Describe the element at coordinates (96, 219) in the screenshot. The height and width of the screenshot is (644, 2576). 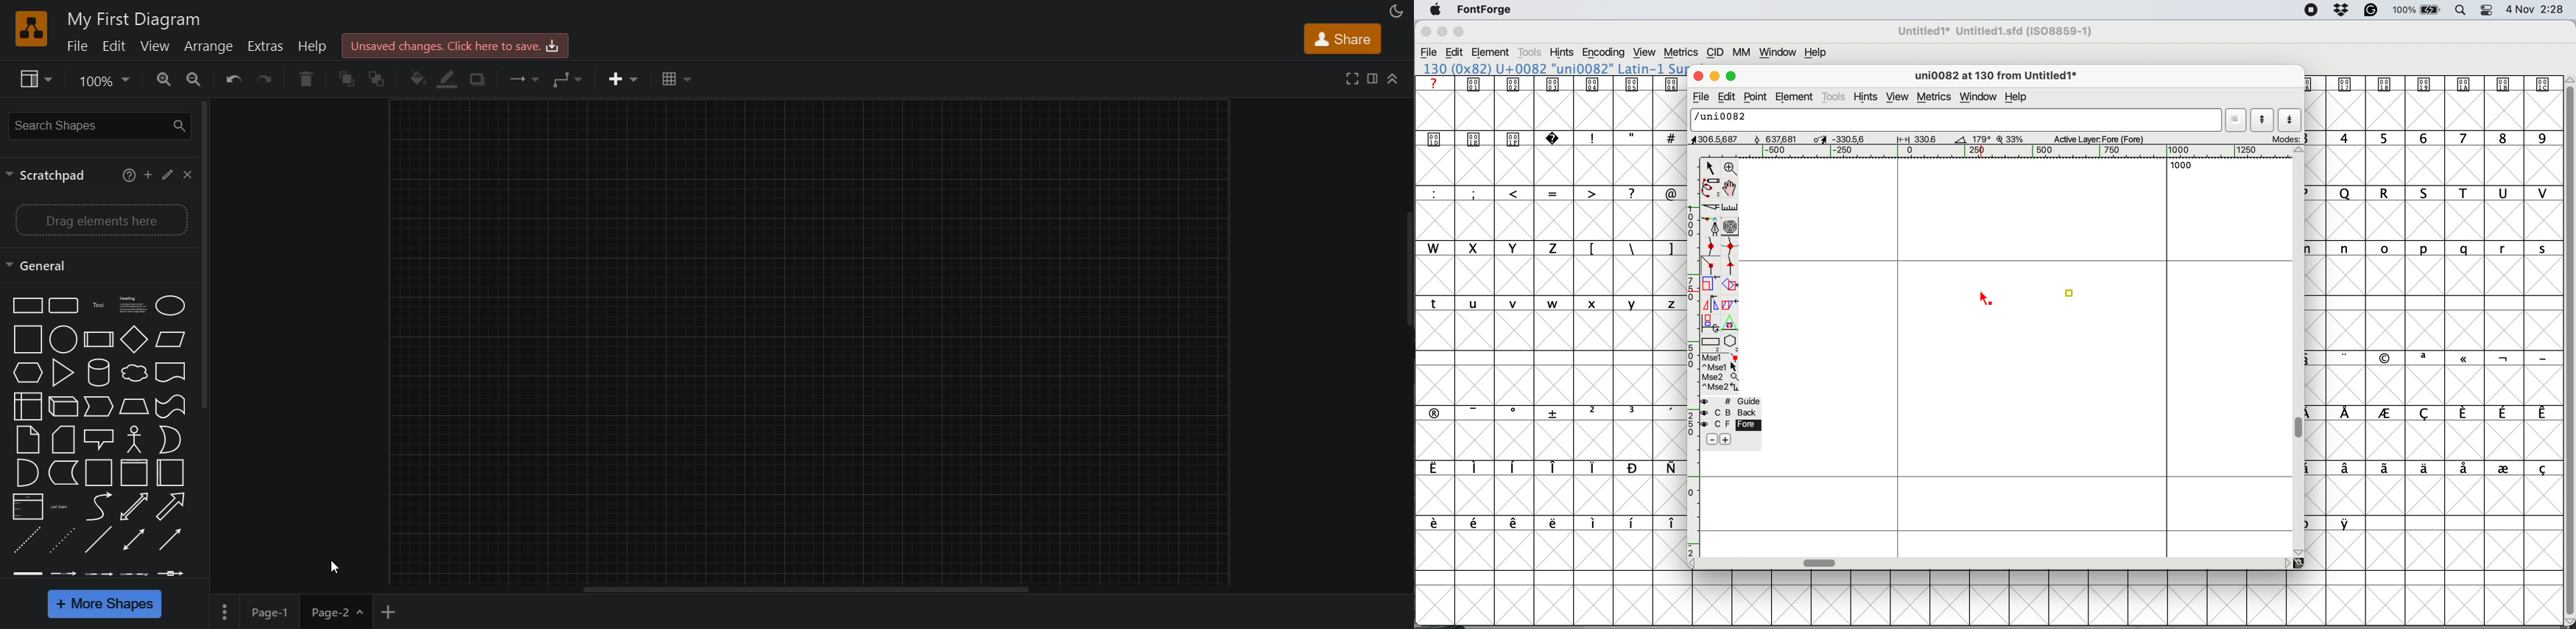
I see `drag elements here` at that location.